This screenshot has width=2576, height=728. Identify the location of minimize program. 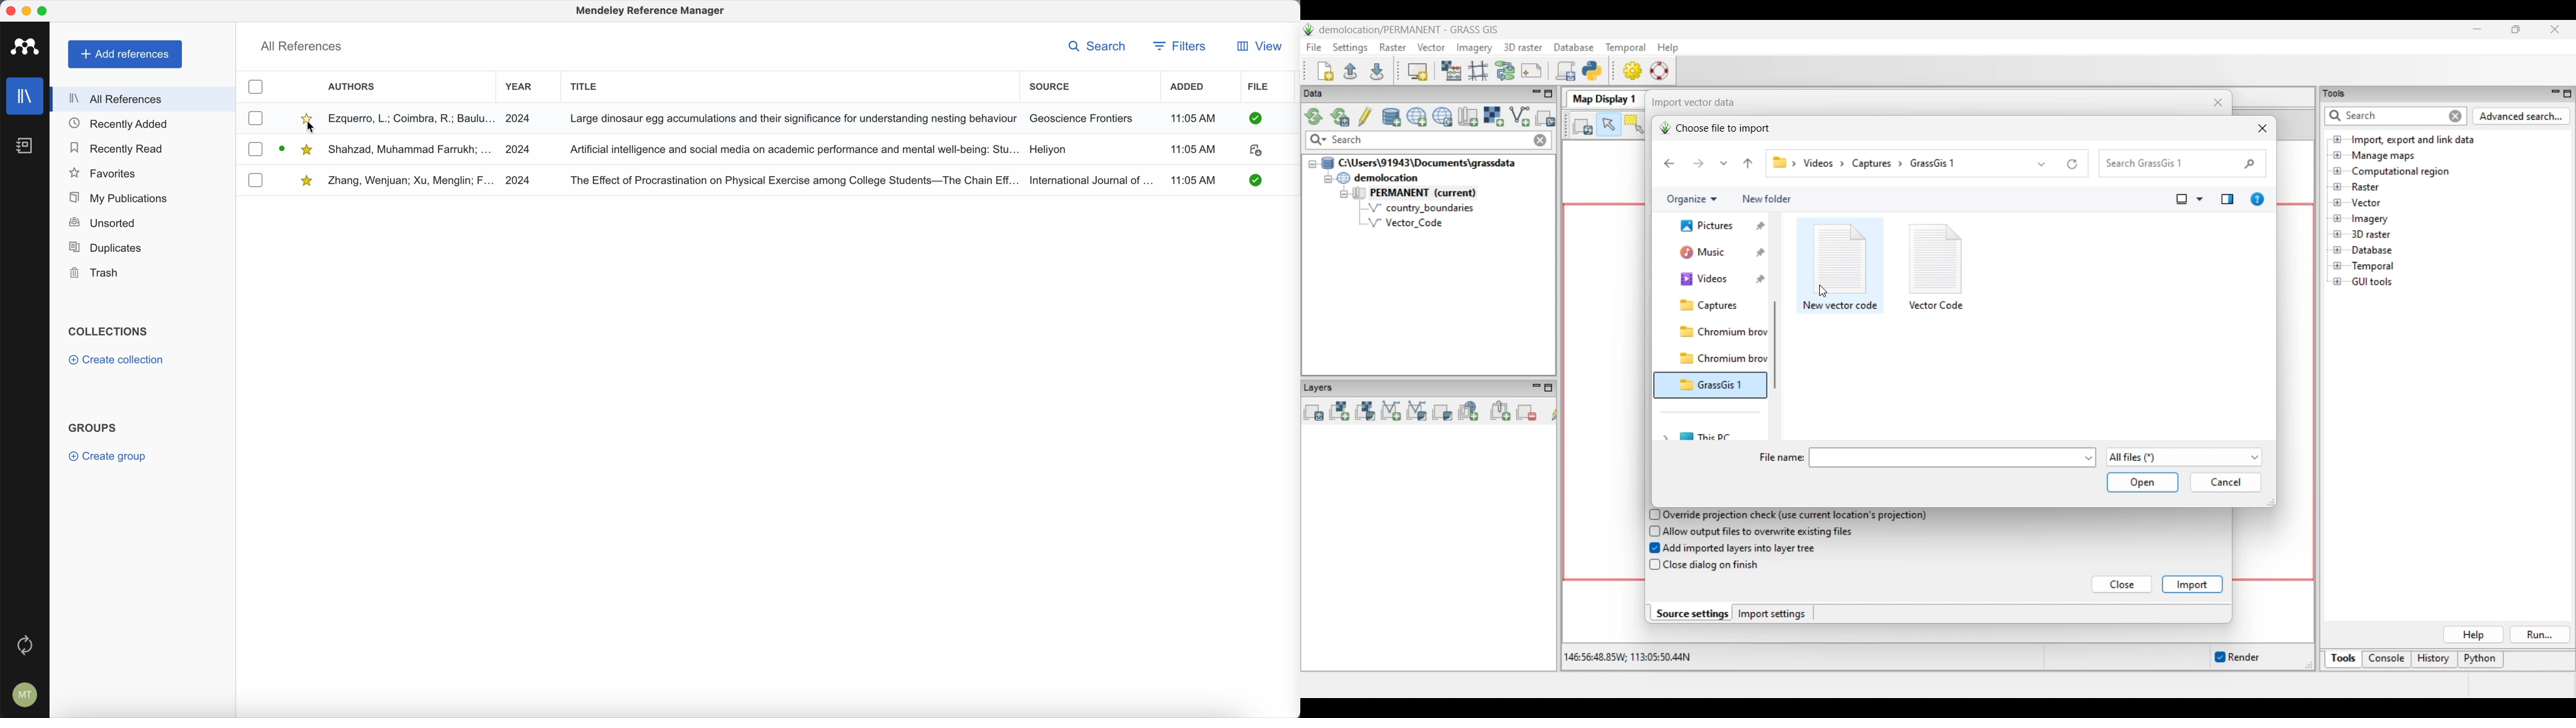
(27, 10).